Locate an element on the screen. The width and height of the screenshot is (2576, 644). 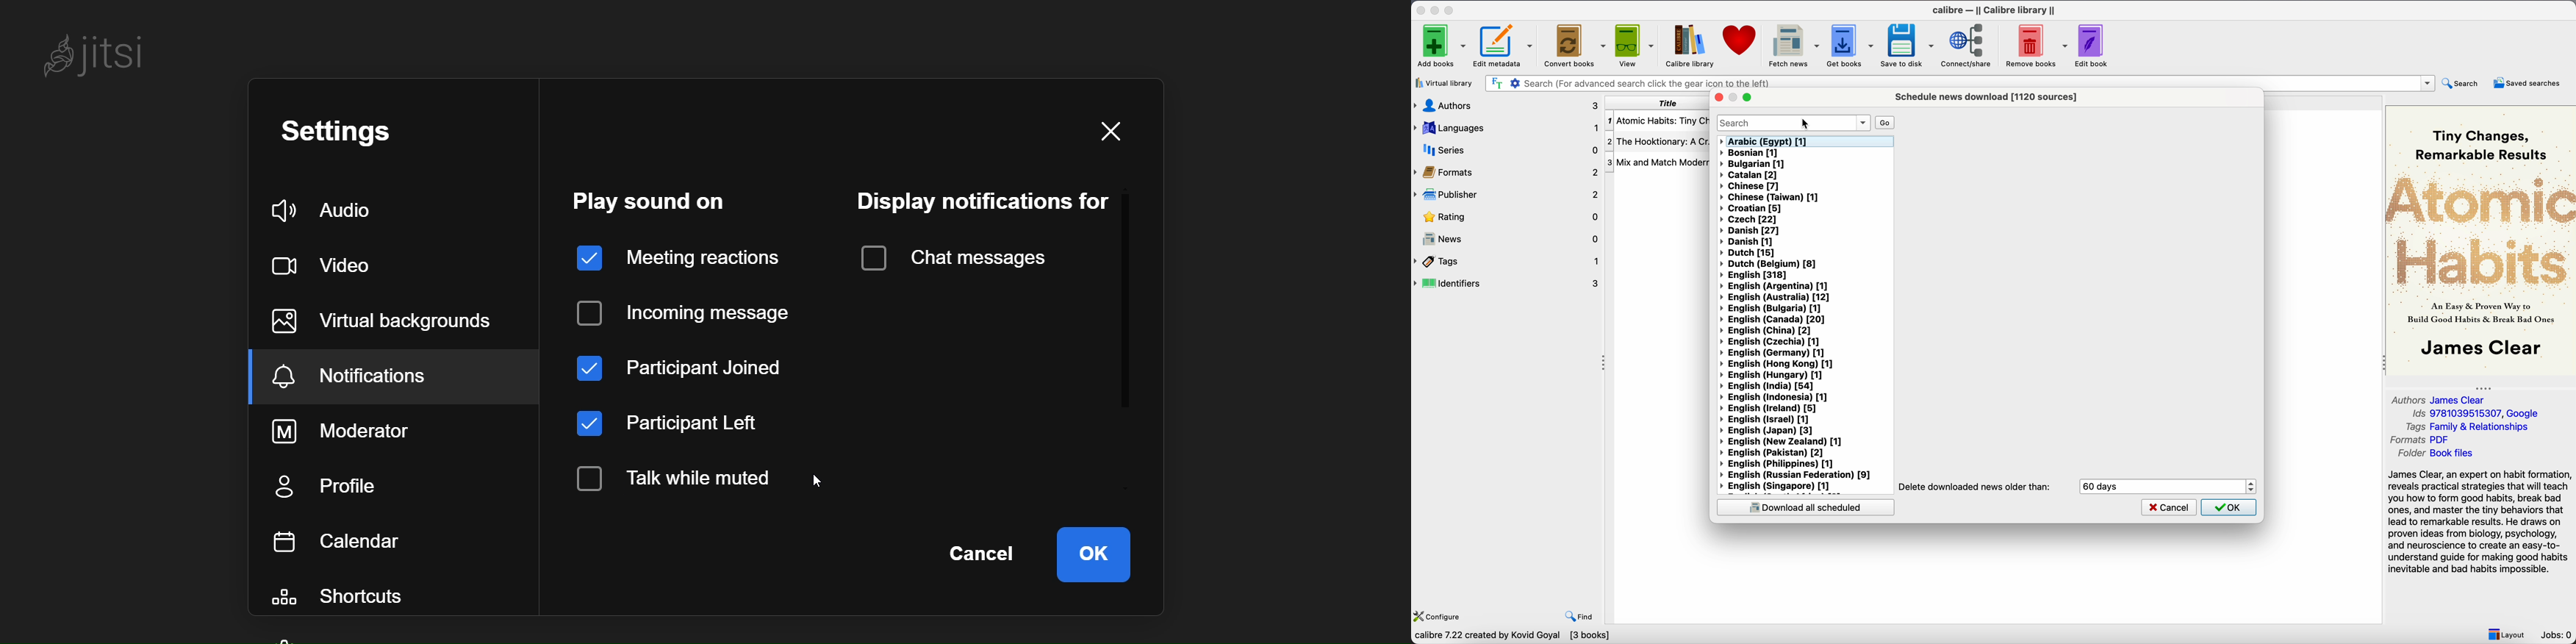
Arabic (Egypt) [1] is located at coordinates (1763, 142).